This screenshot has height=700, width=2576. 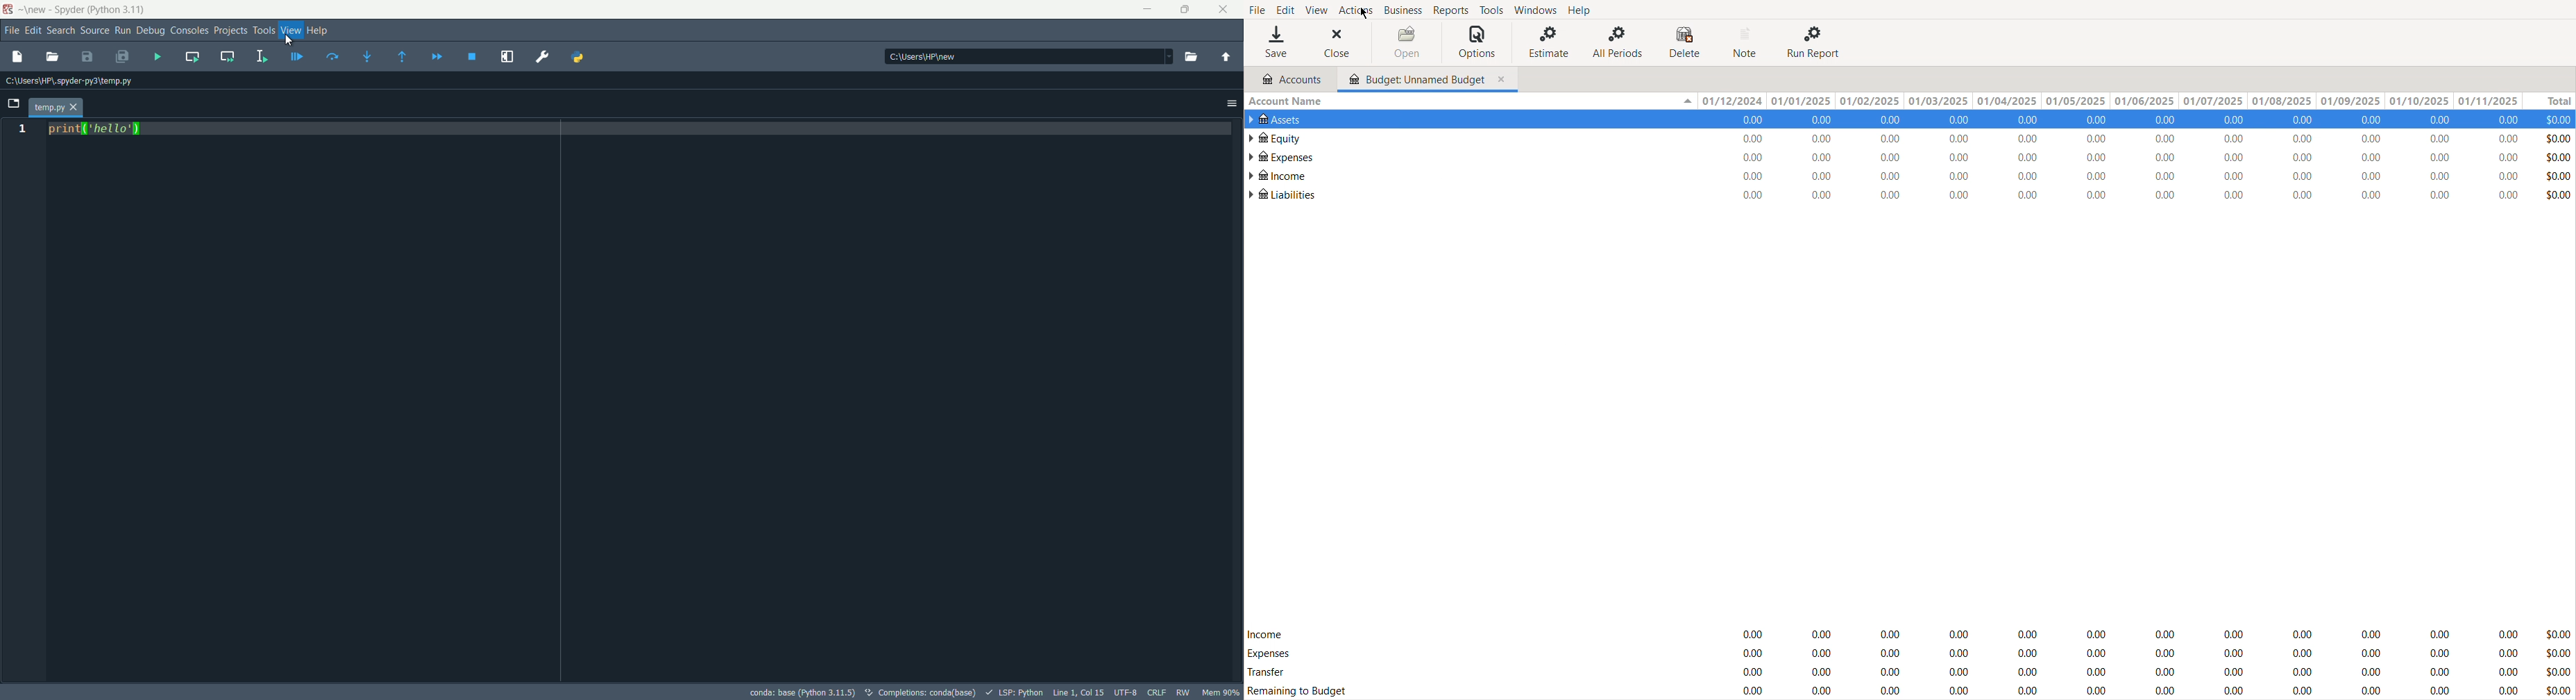 What do you see at coordinates (1491, 10) in the screenshot?
I see `Tools` at bounding box center [1491, 10].